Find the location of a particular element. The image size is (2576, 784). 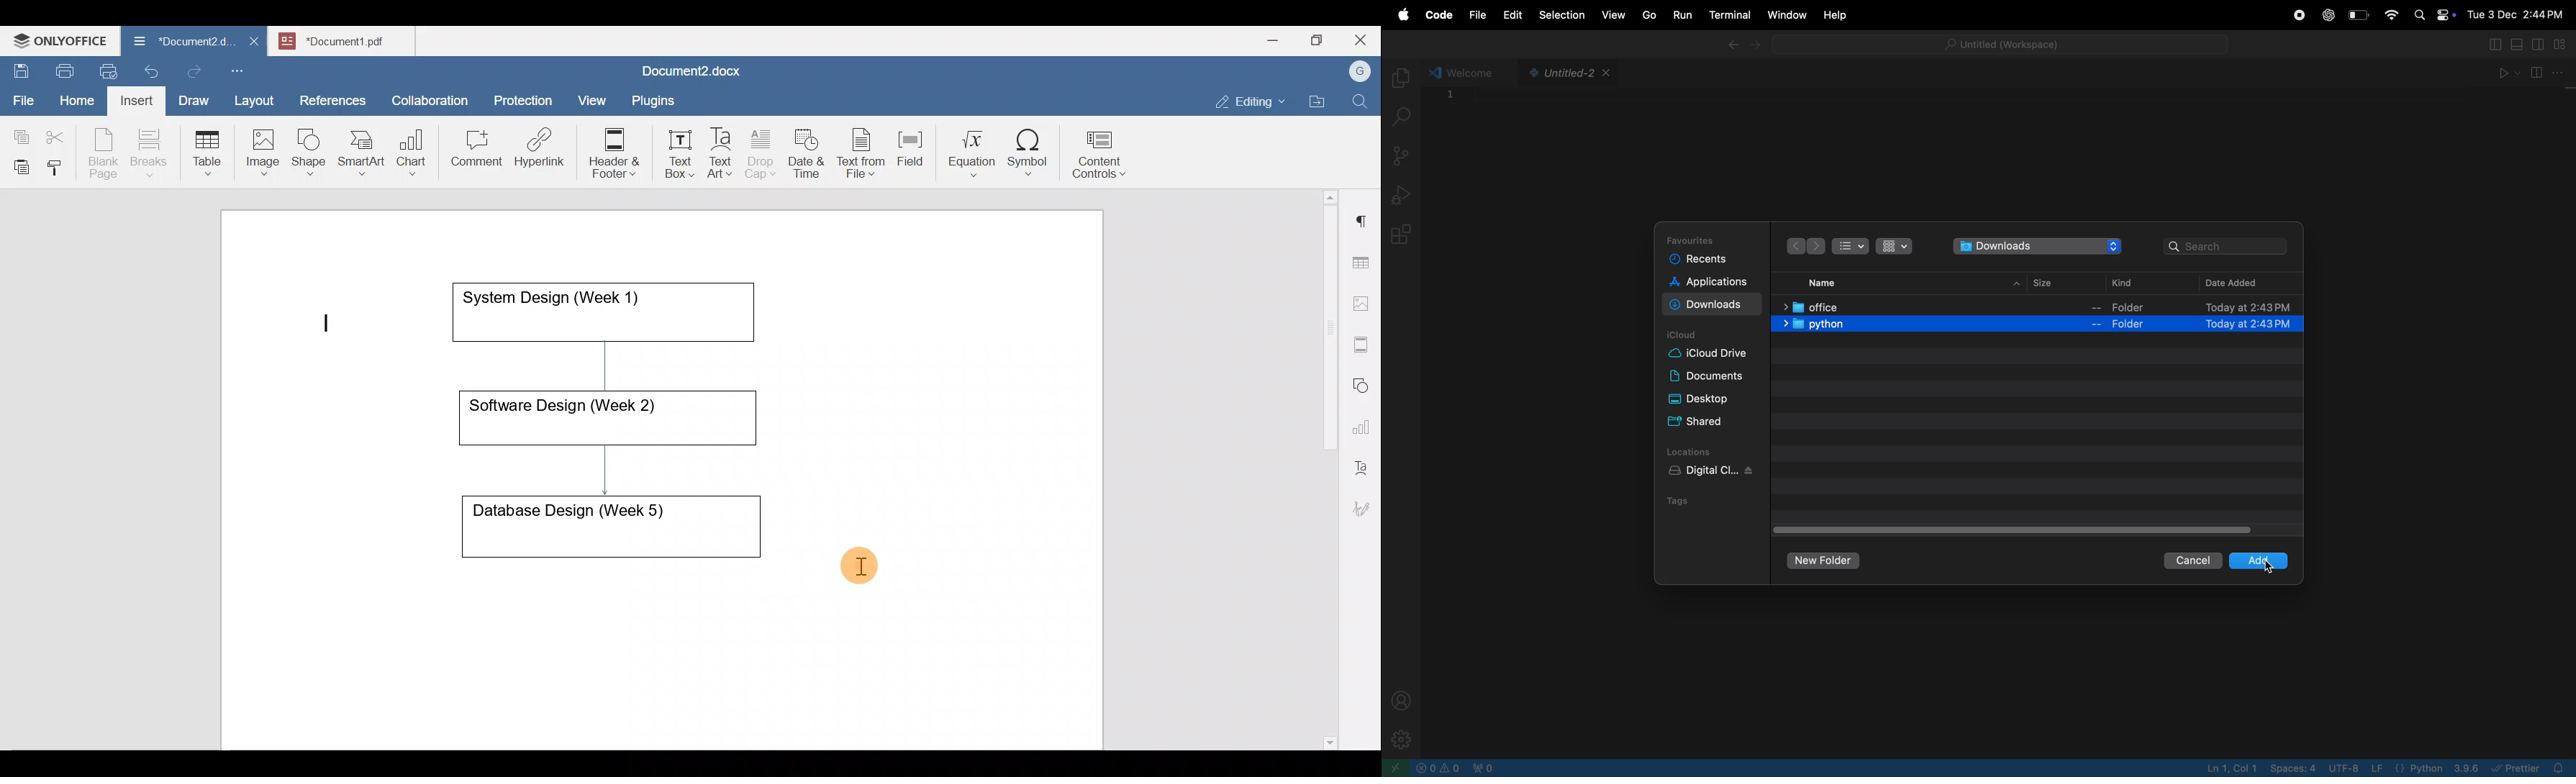

view is located at coordinates (1615, 15).